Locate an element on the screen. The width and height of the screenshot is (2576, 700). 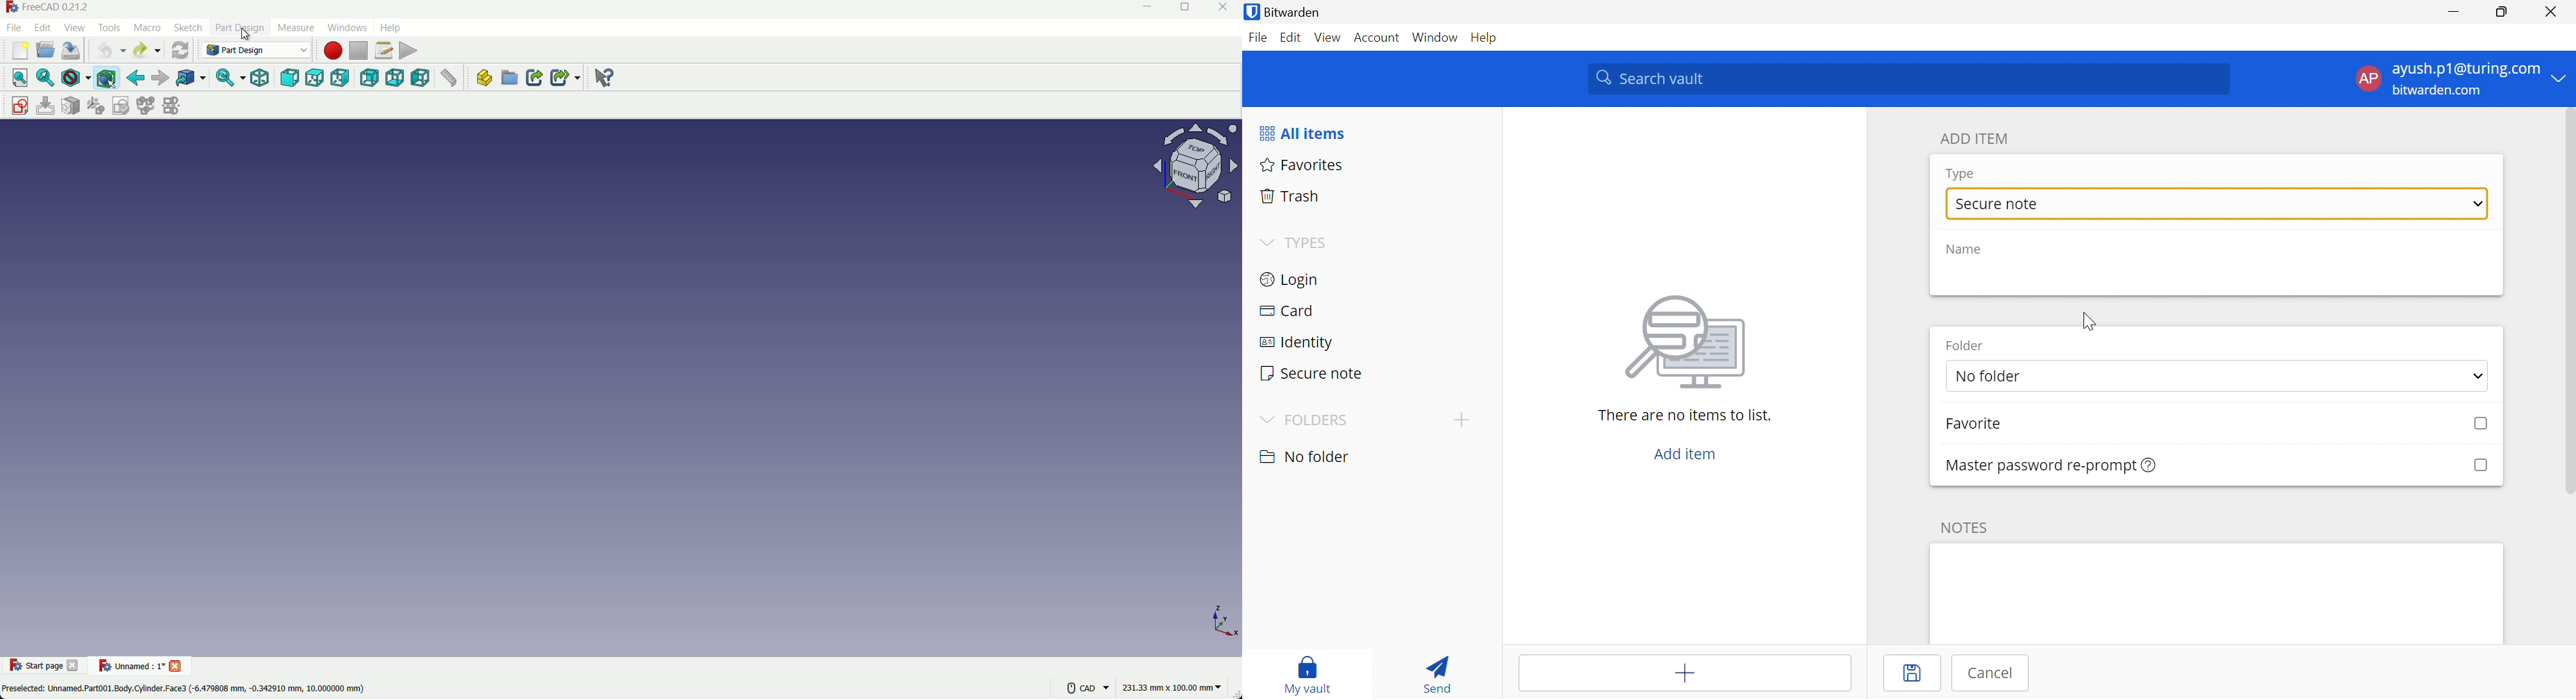
macros settings is located at coordinates (384, 50).